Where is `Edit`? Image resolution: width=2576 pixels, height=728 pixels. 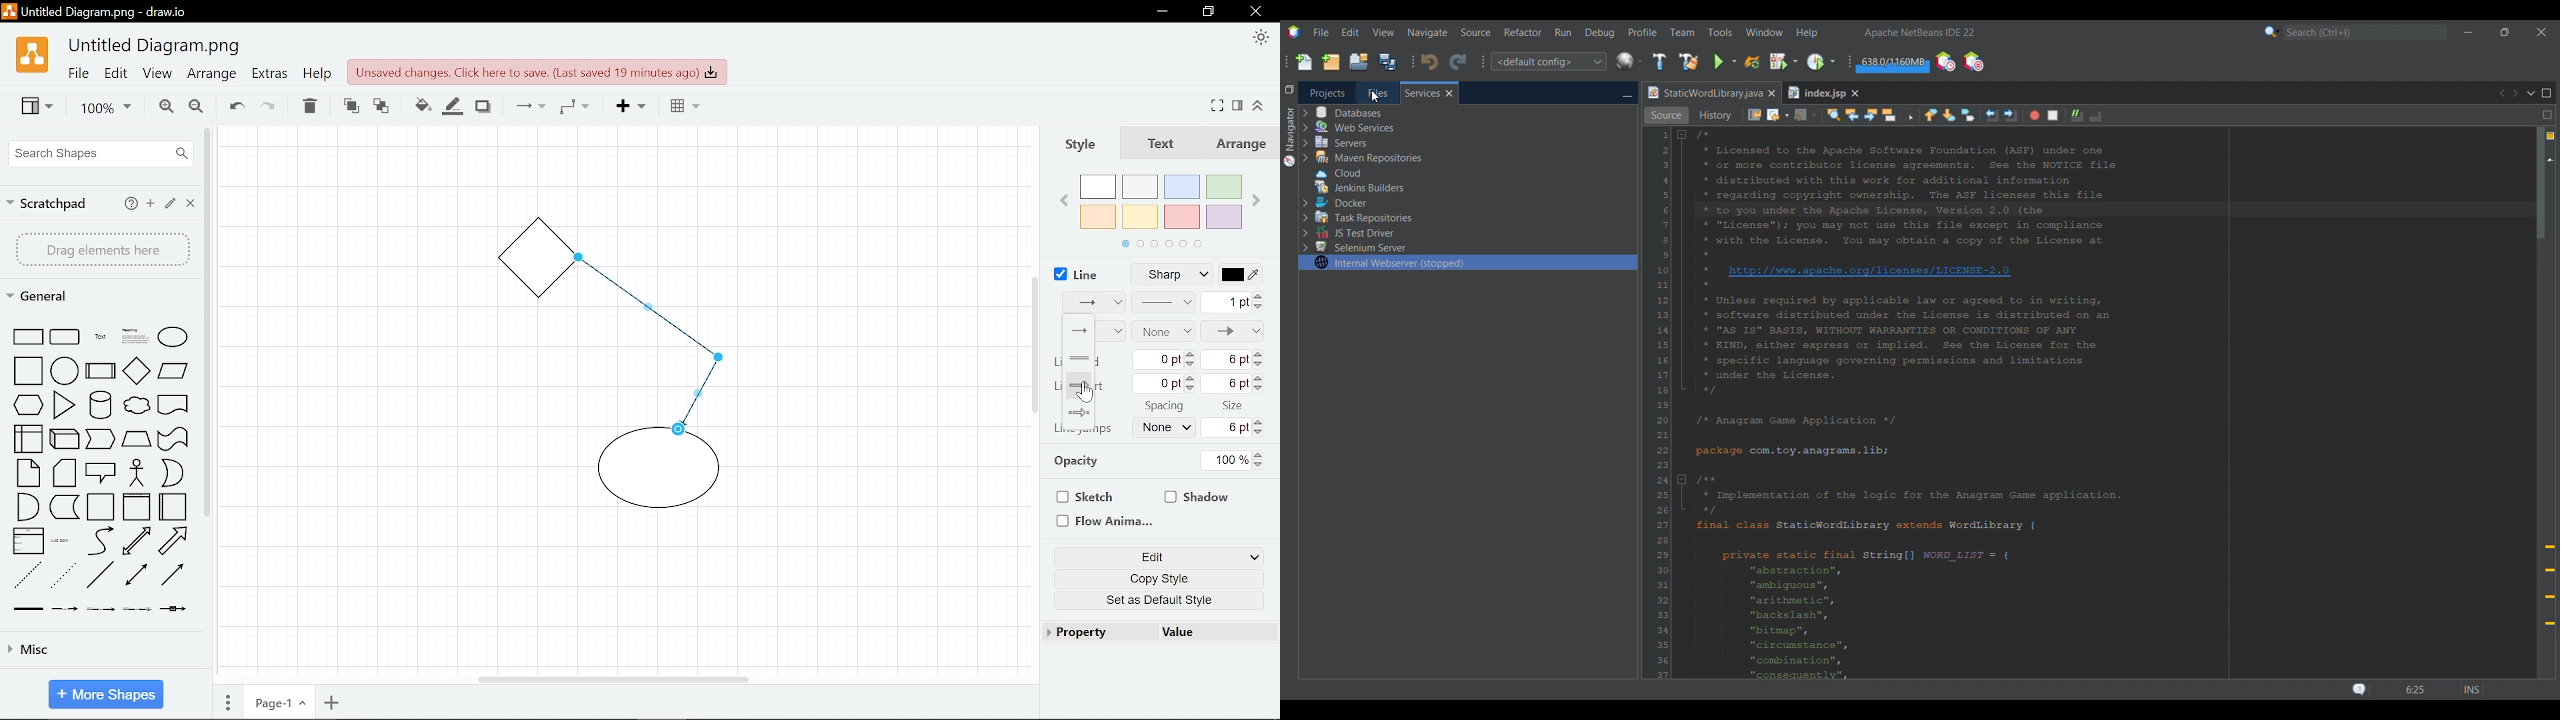
Edit is located at coordinates (1144, 558).